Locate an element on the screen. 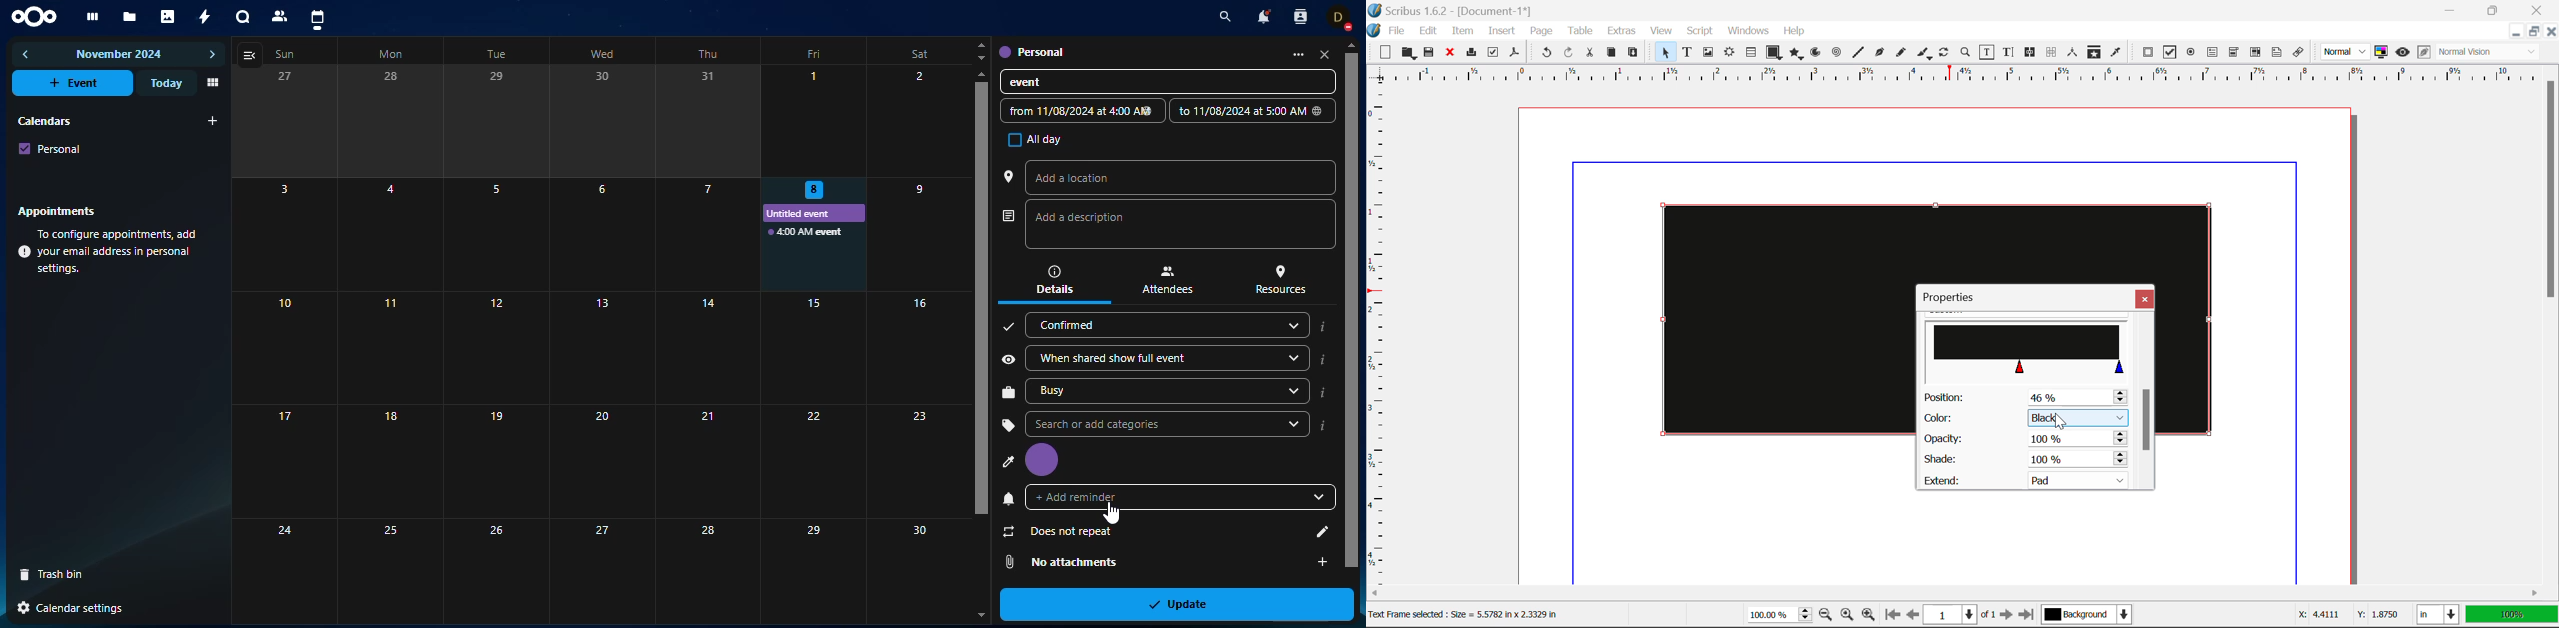 The image size is (2576, 644). Save as Pdf is located at coordinates (1515, 54).